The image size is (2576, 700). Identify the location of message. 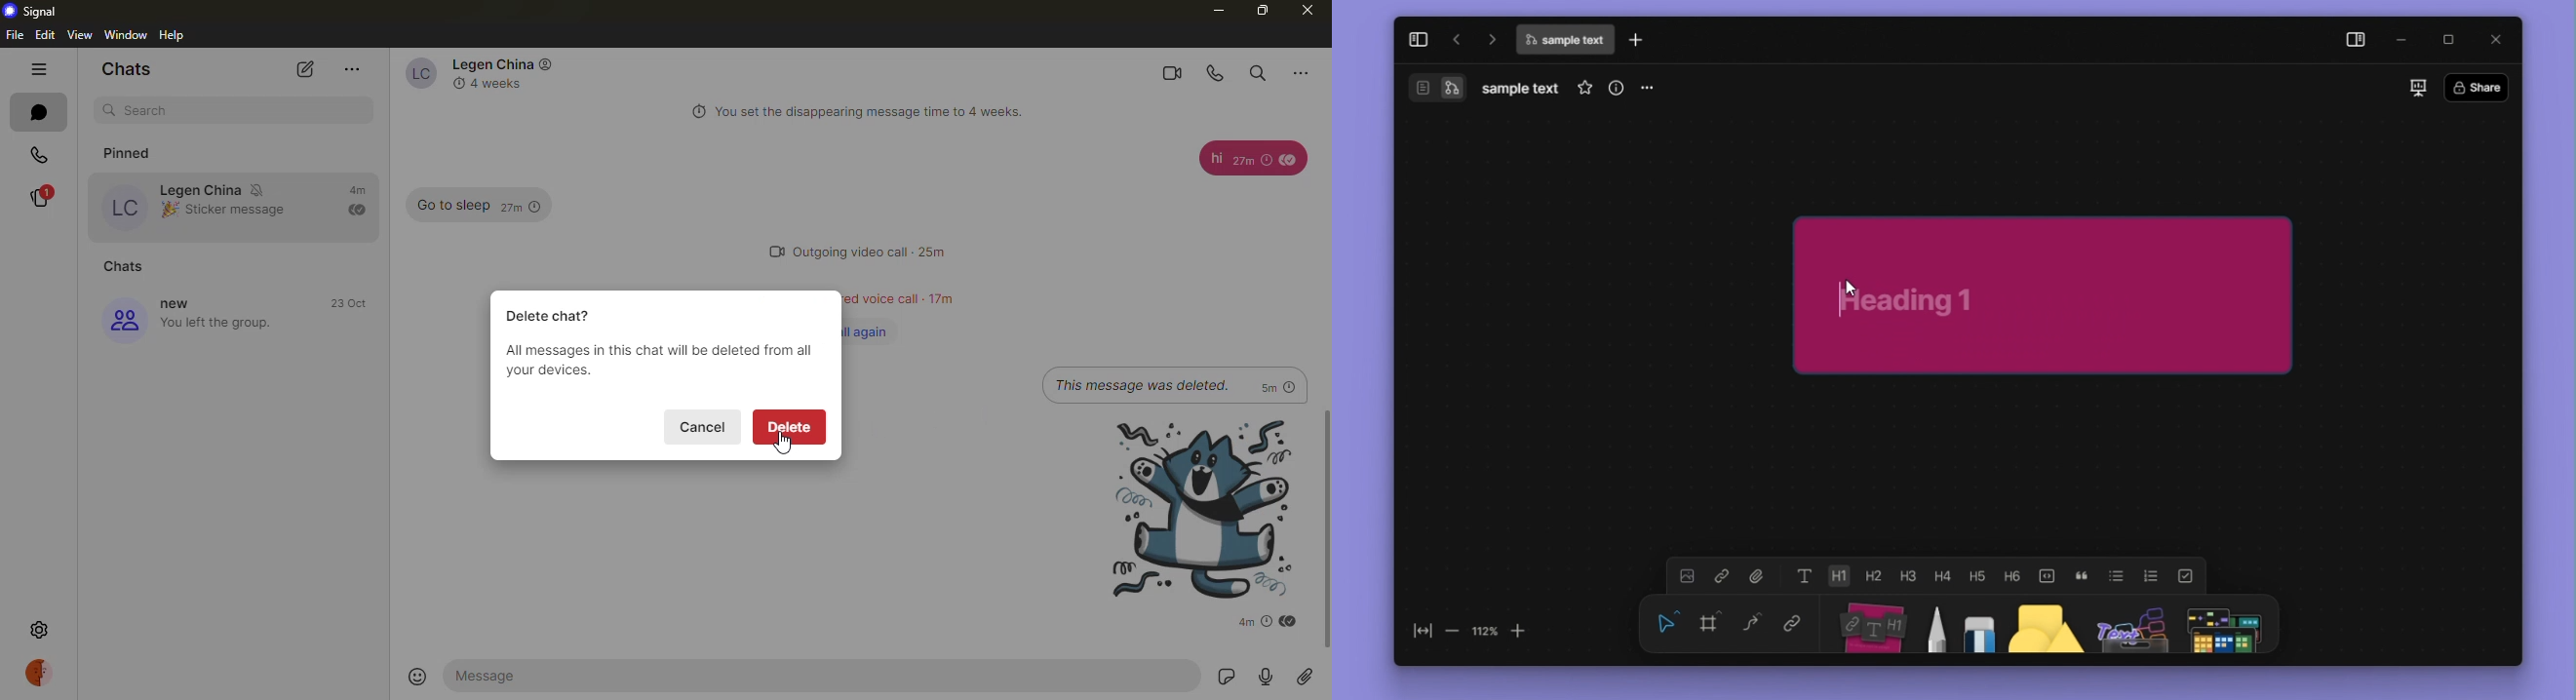
(499, 676).